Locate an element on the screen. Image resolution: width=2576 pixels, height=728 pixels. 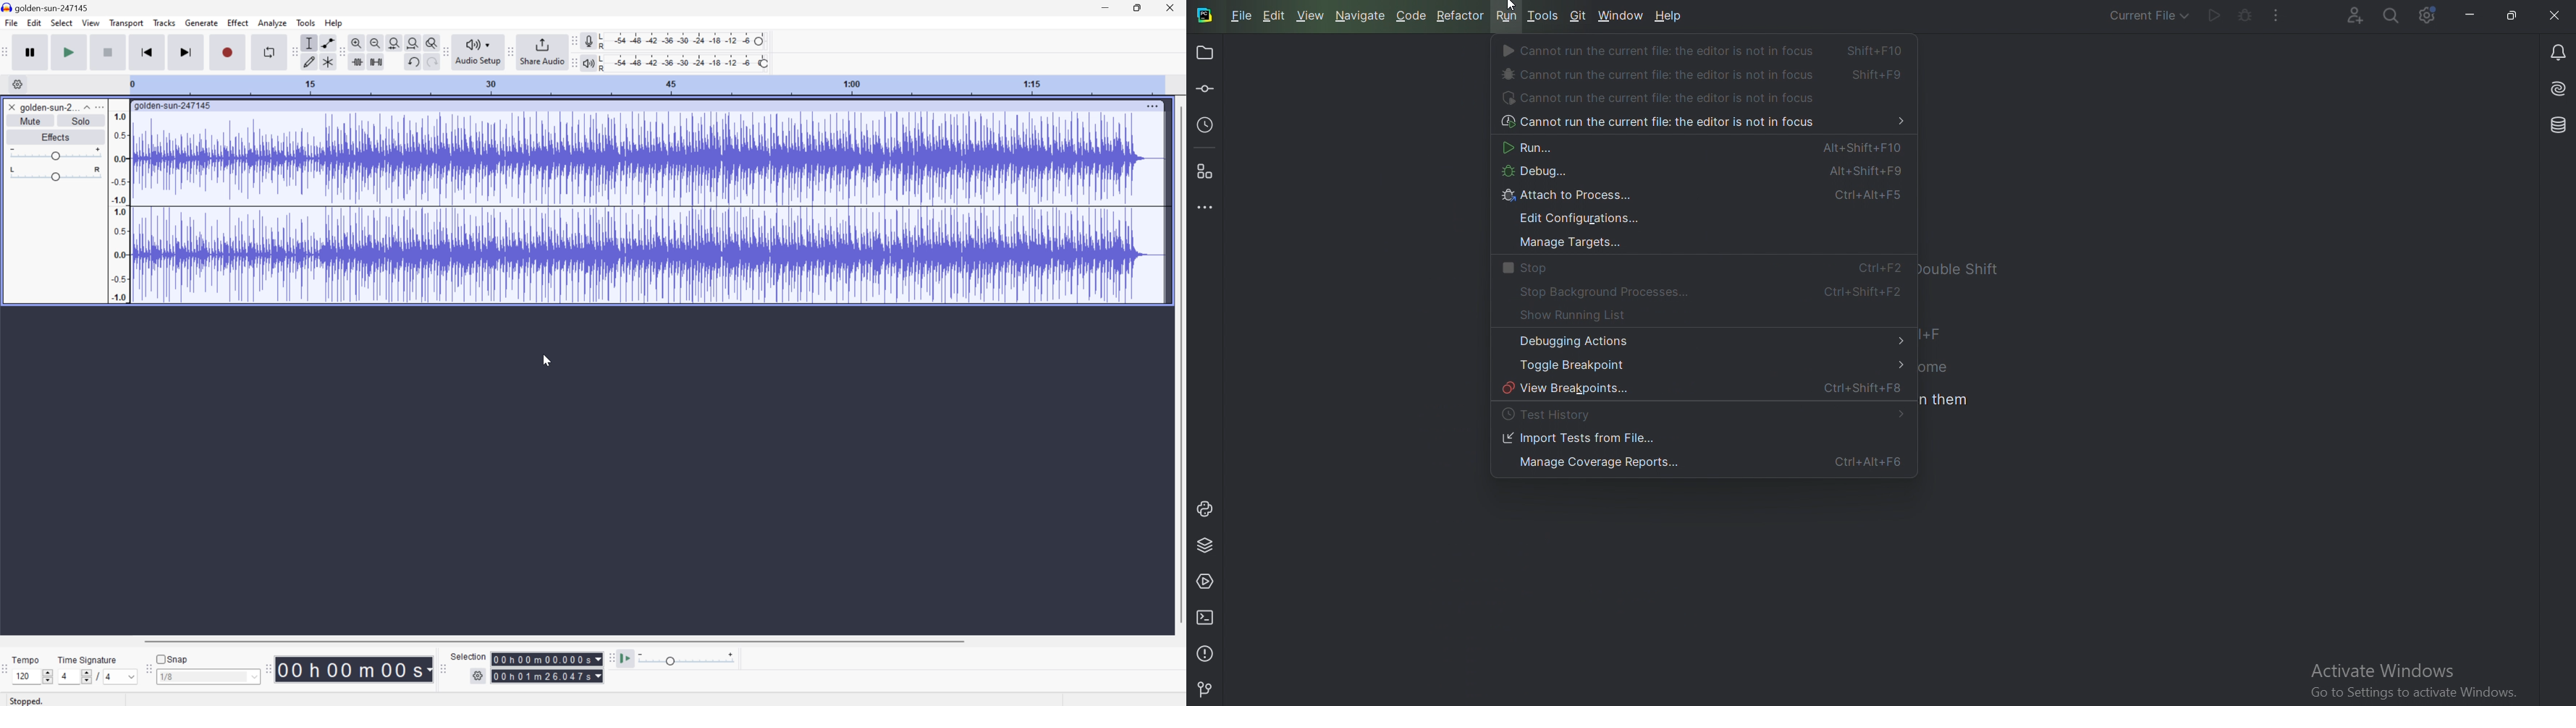
Fit project to width is located at coordinates (412, 41).